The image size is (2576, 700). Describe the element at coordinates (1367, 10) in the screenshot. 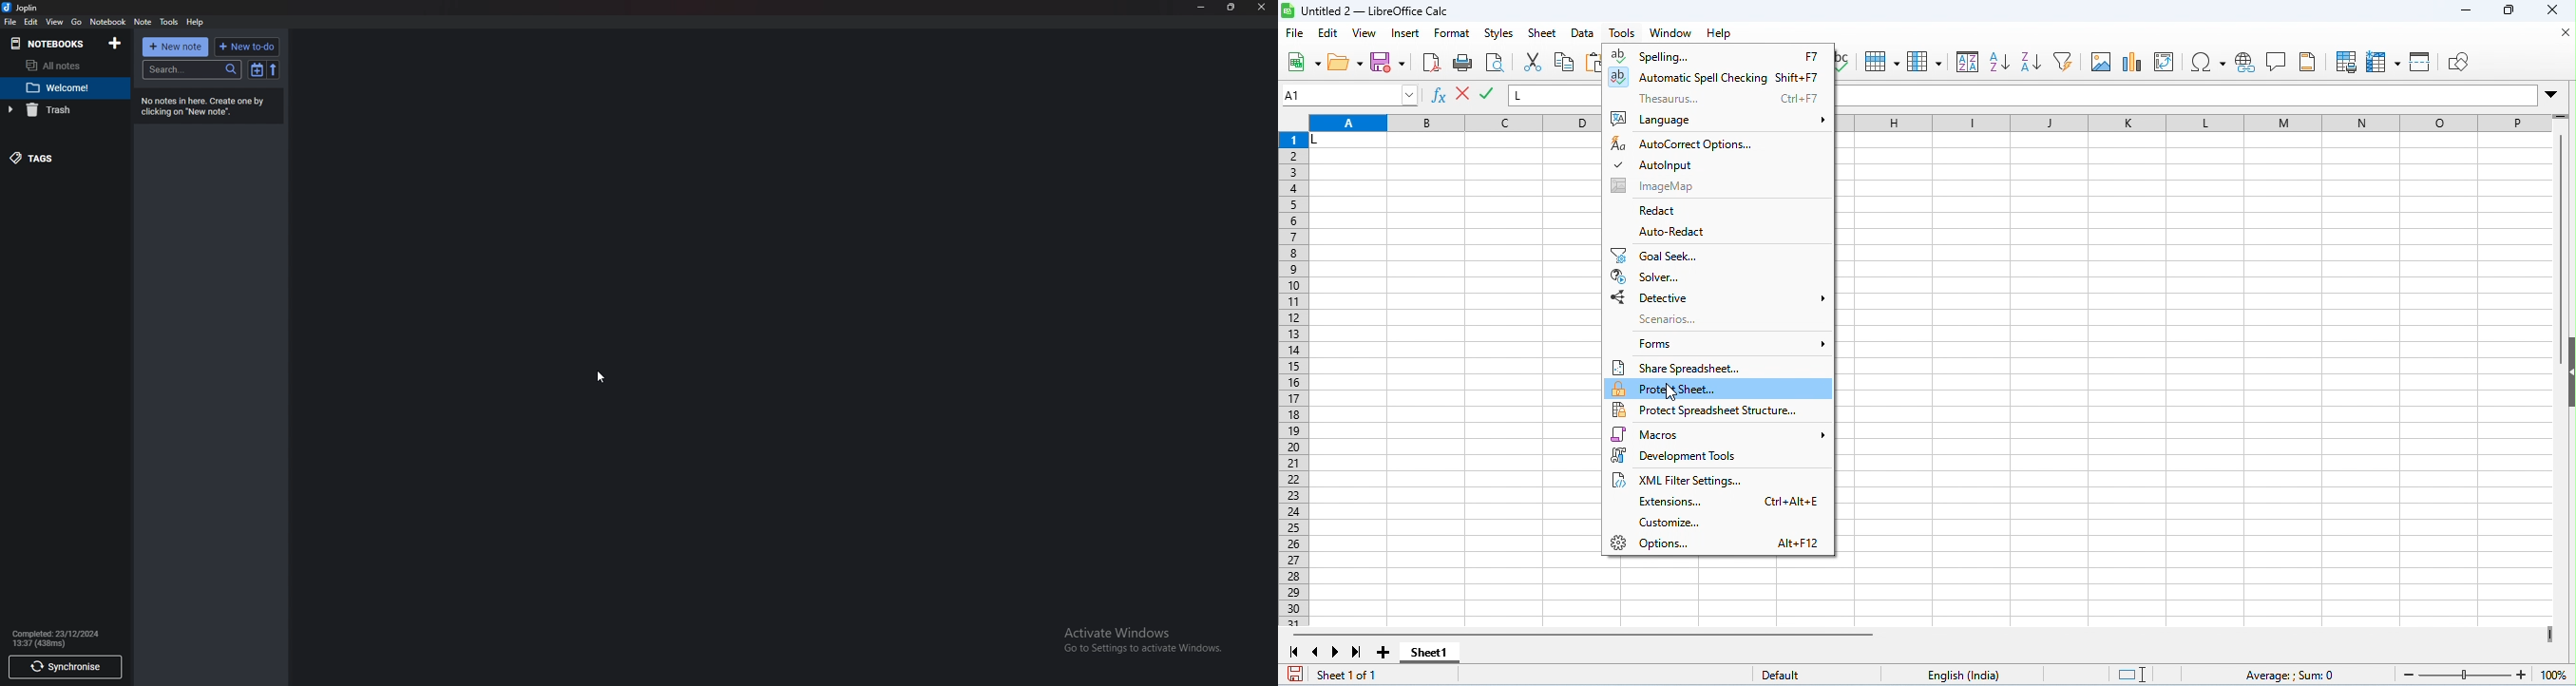

I see `untitled 2- libreoffice calc` at that location.